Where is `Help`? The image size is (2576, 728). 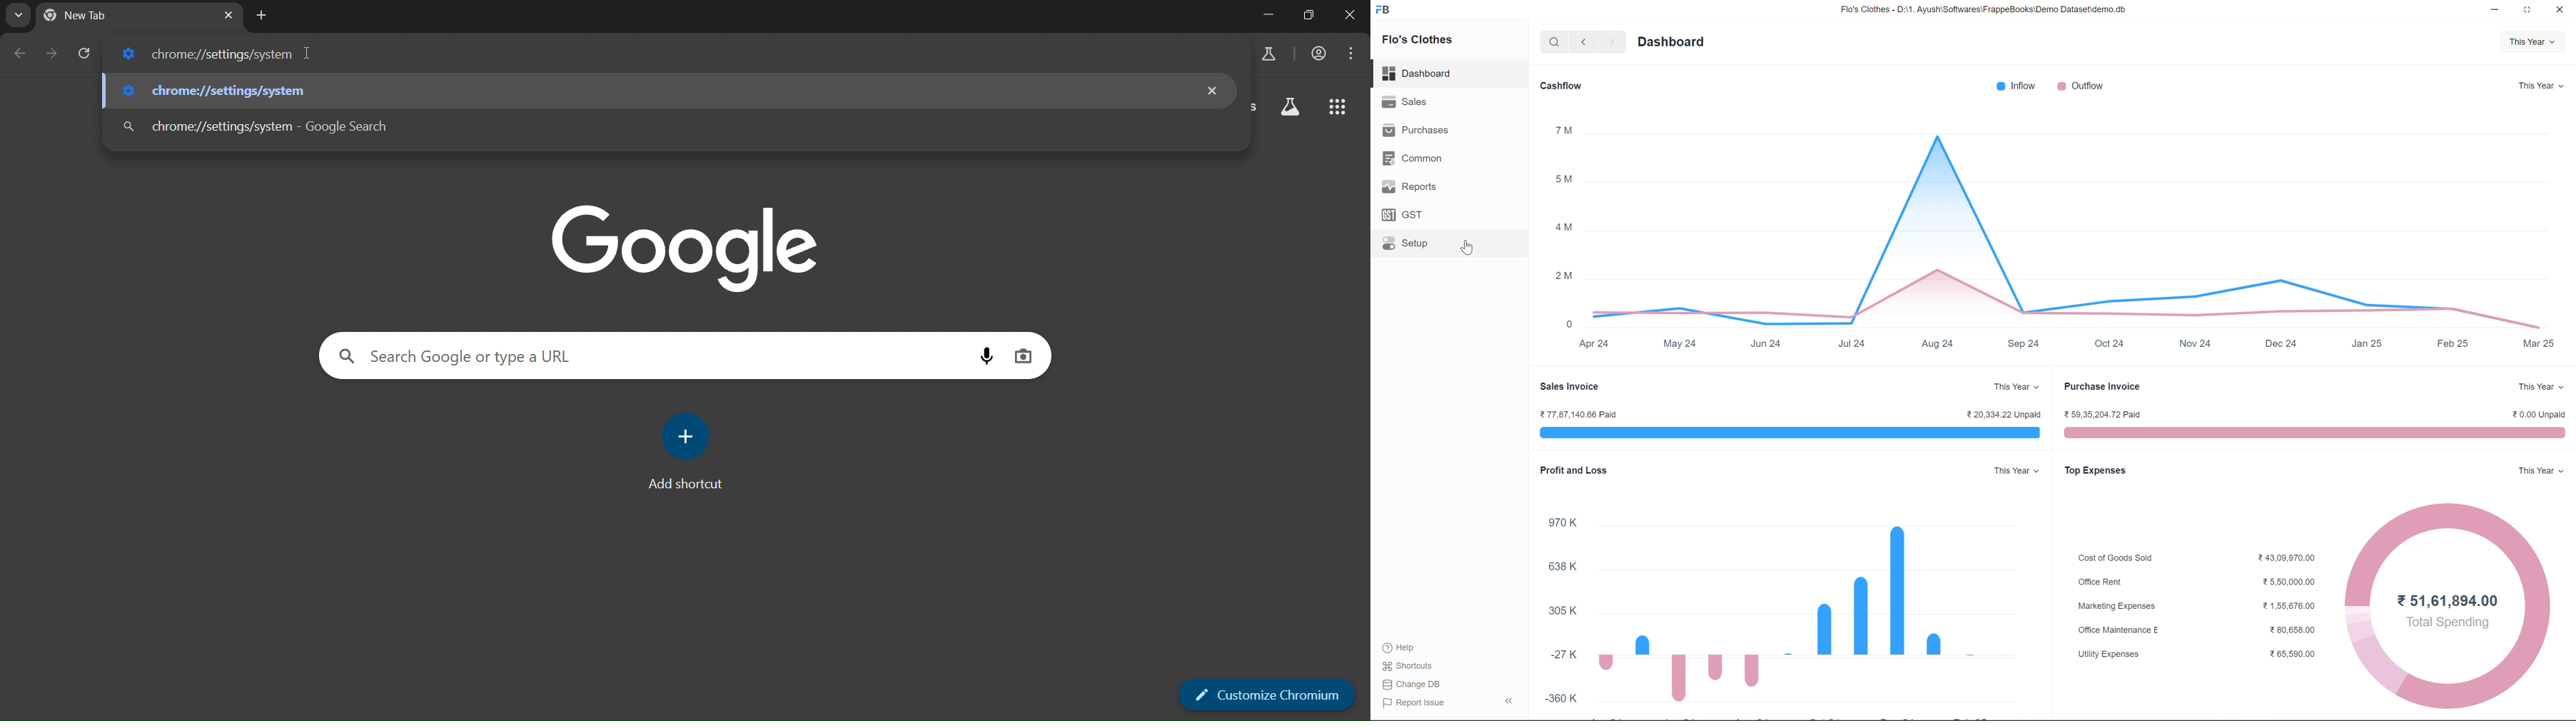
Help is located at coordinates (1403, 647).